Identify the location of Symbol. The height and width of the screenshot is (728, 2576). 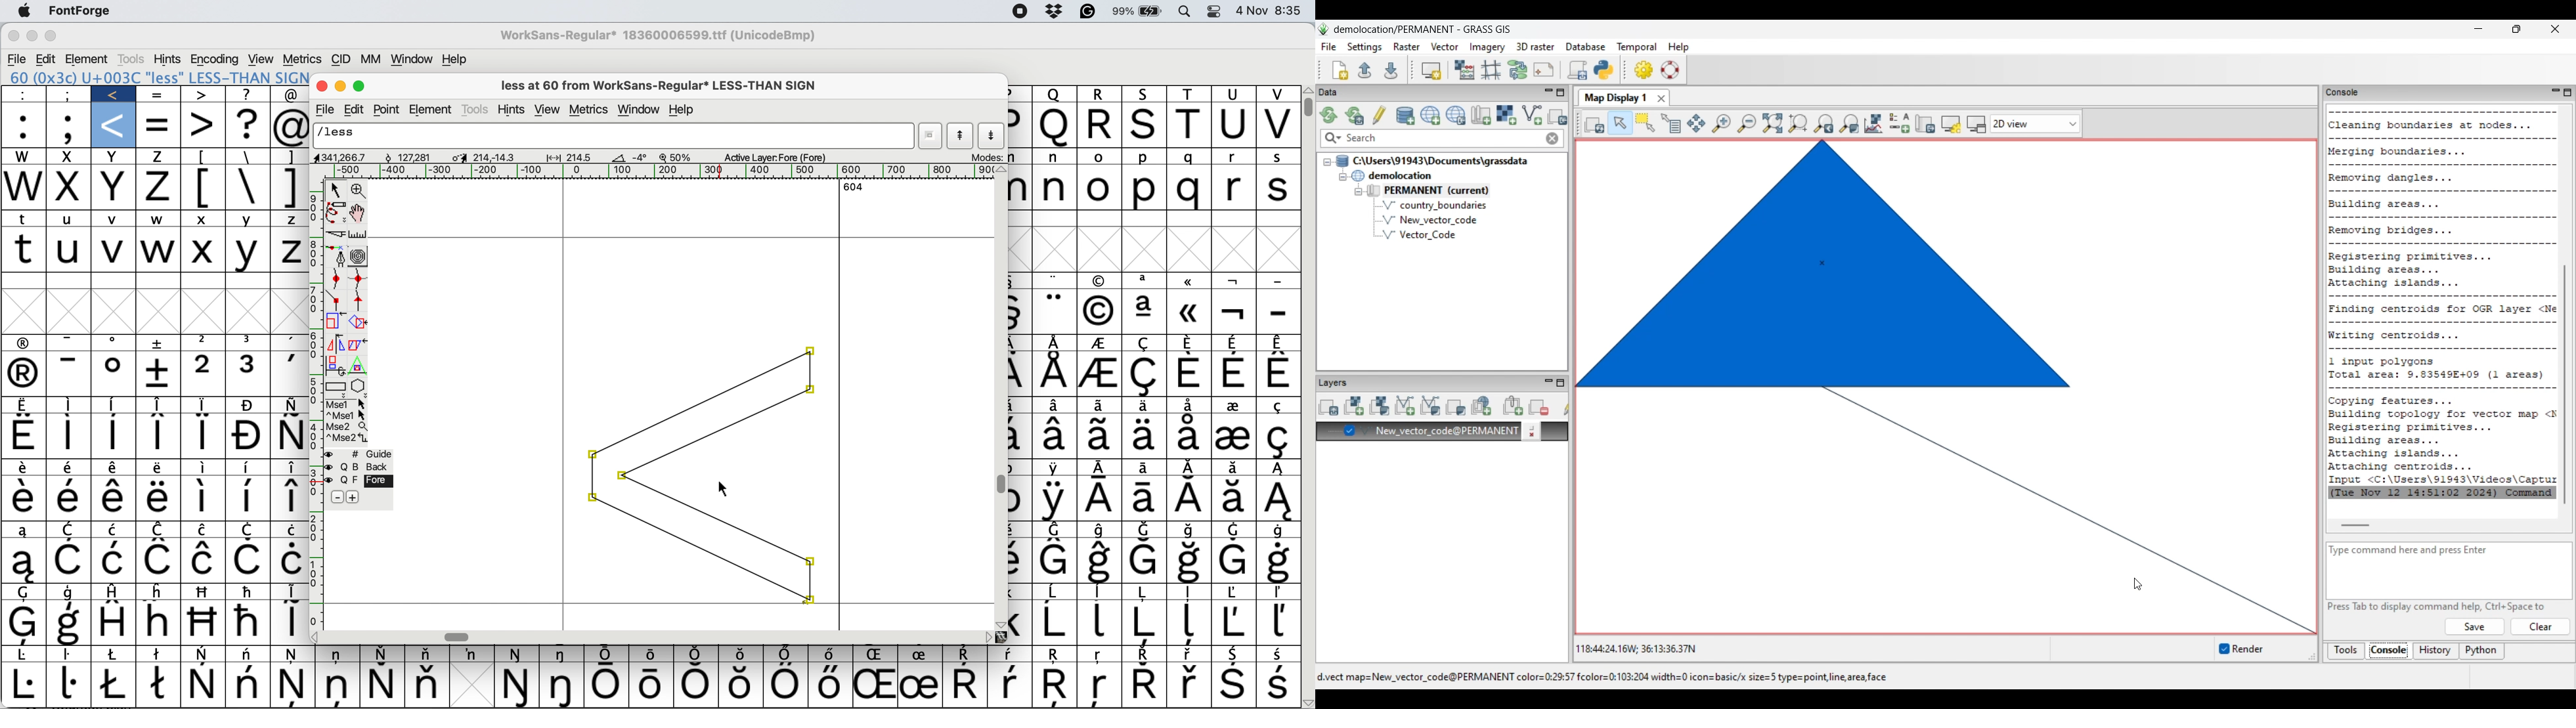
(1056, 436).